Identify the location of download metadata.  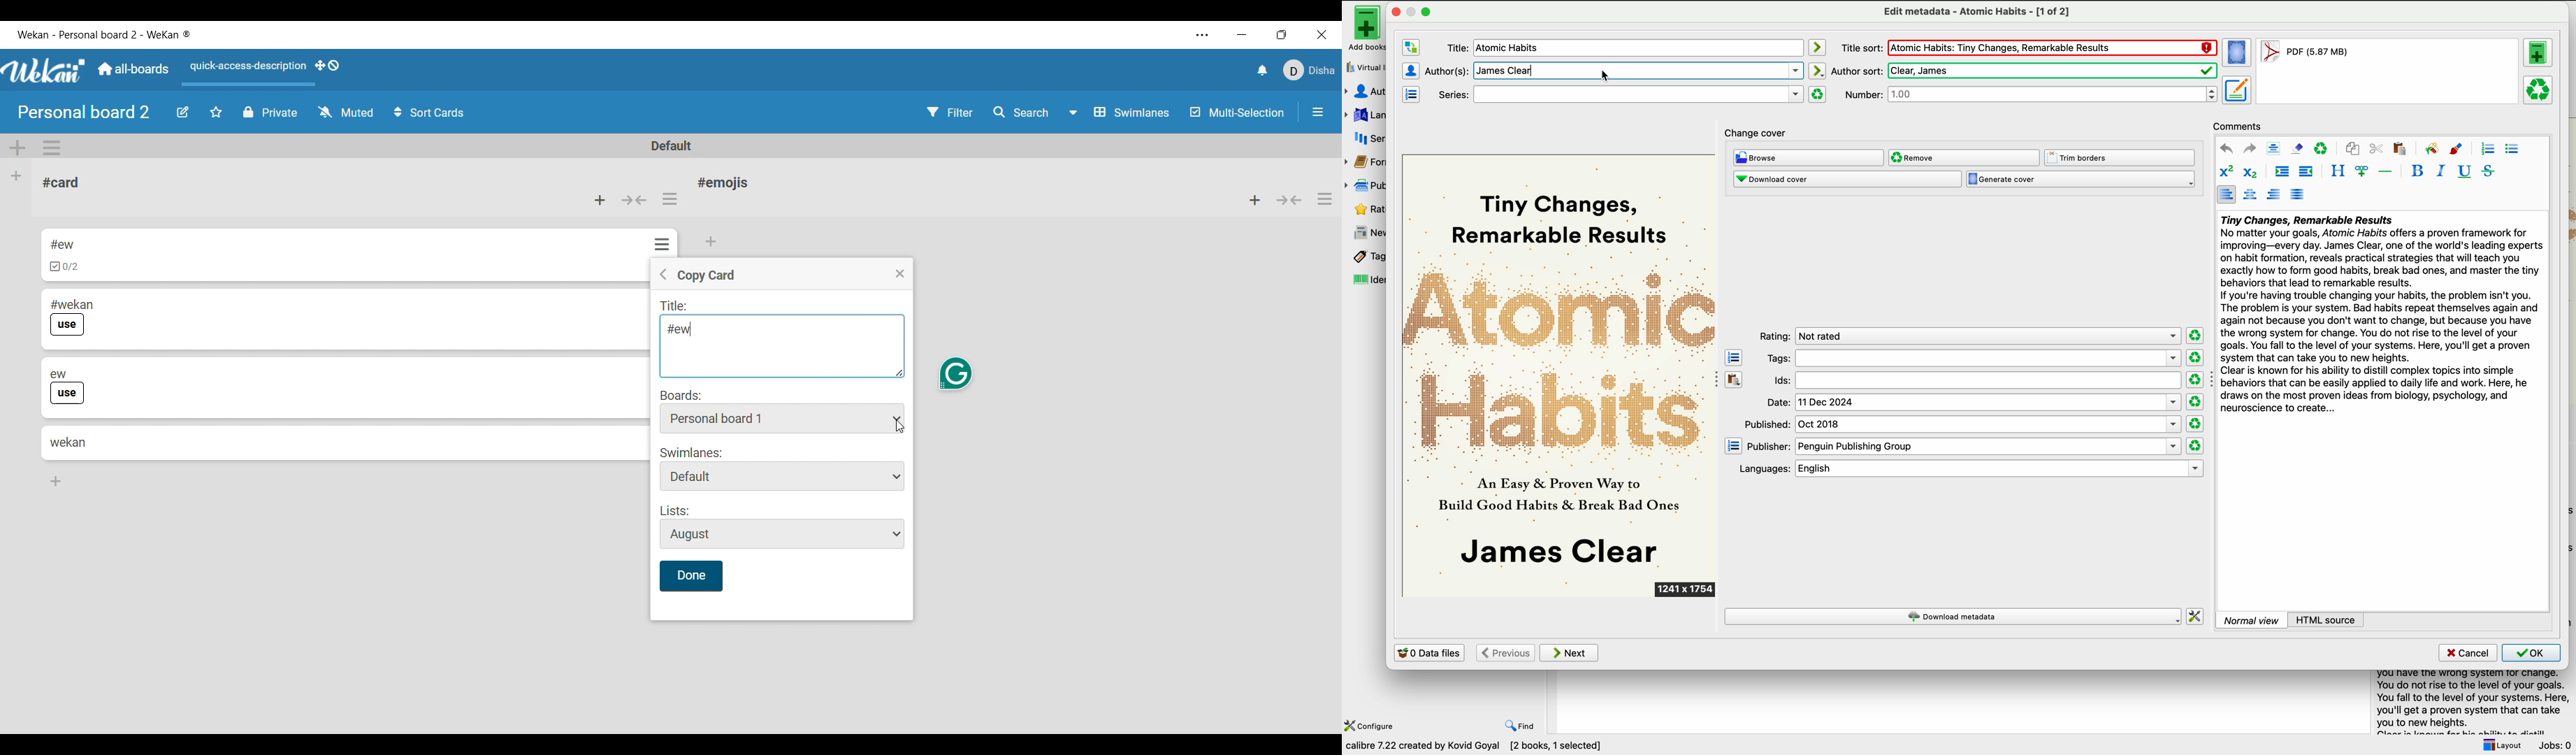
(1953, 616).